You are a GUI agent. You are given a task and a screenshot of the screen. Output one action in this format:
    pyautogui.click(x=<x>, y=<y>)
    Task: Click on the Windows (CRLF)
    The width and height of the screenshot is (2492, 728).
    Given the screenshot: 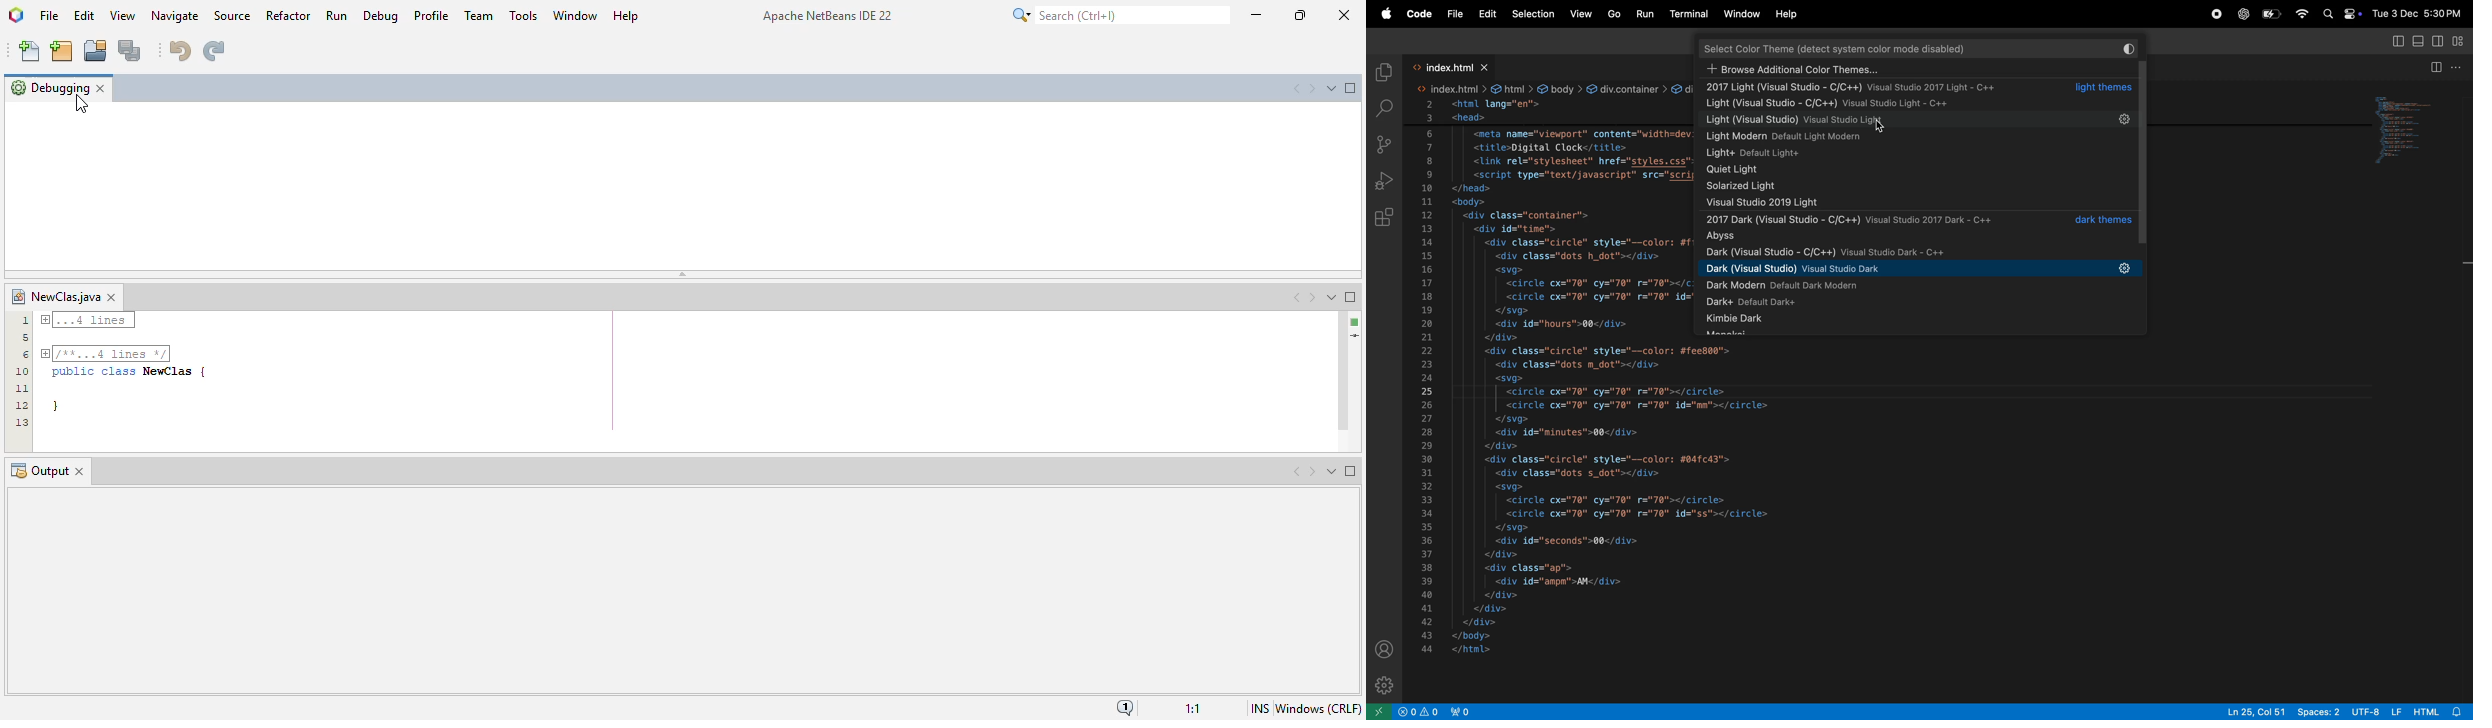 What is the action you would take?
    pyautogui.click(x=1319, y=706)
    